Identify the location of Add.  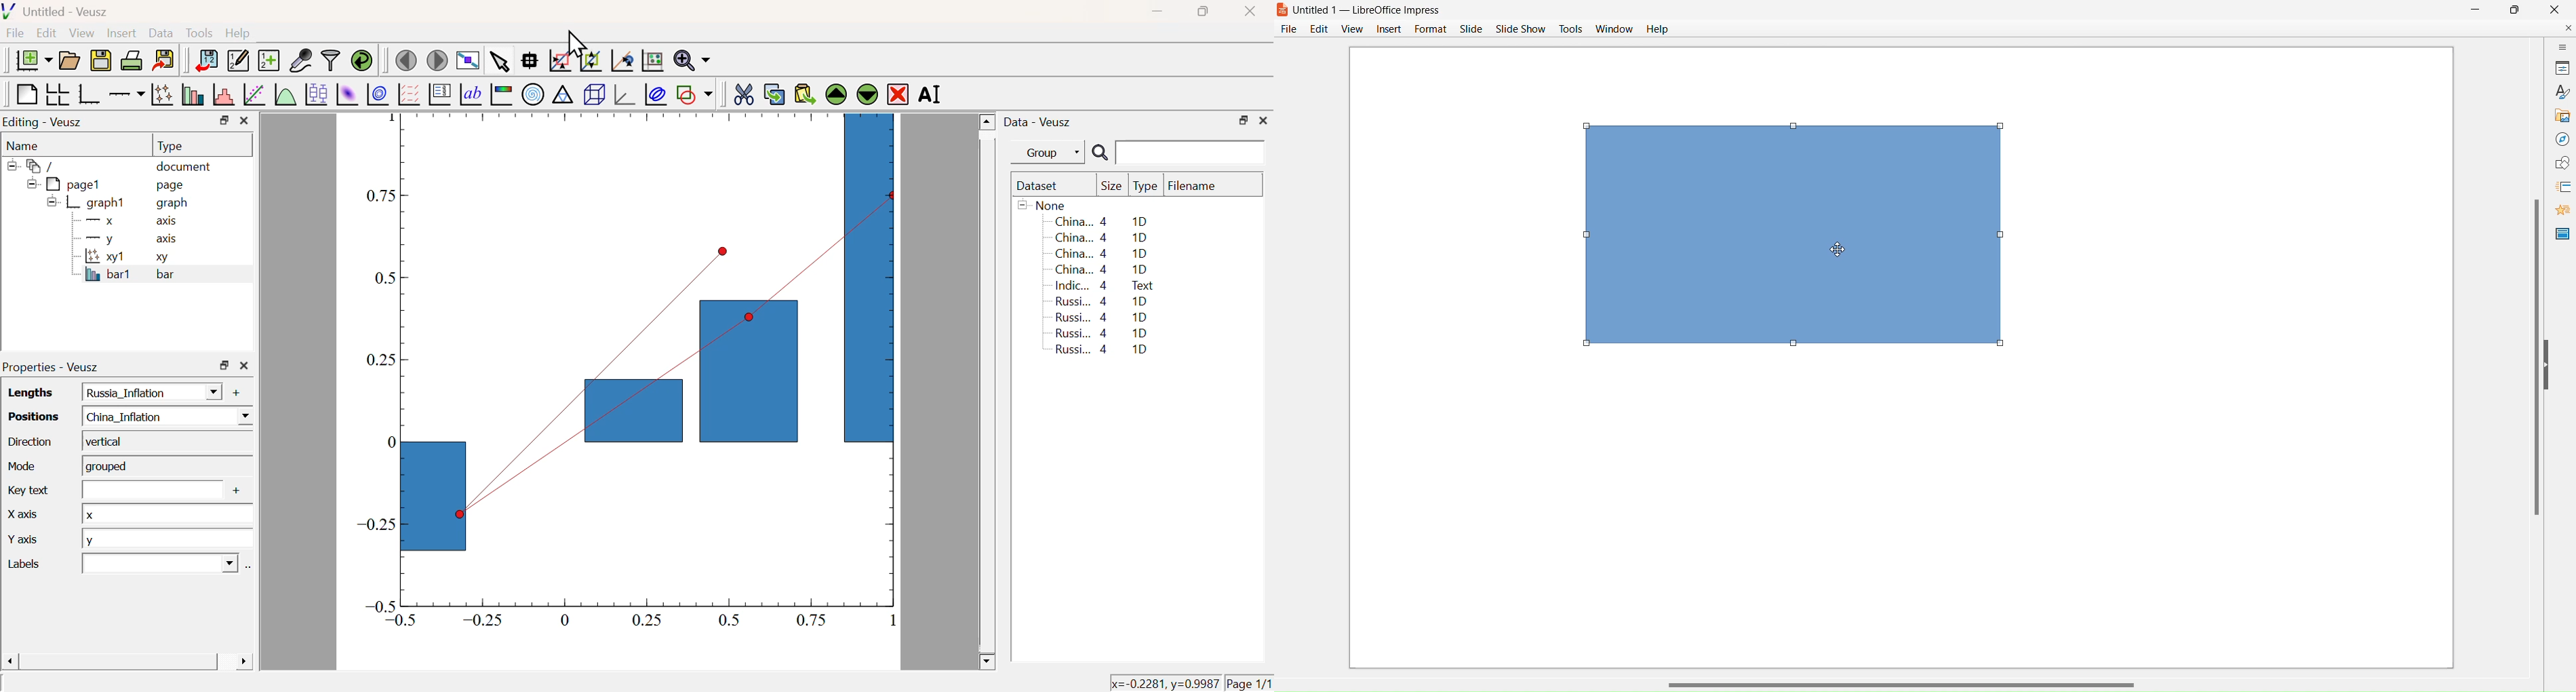
(232, 492).